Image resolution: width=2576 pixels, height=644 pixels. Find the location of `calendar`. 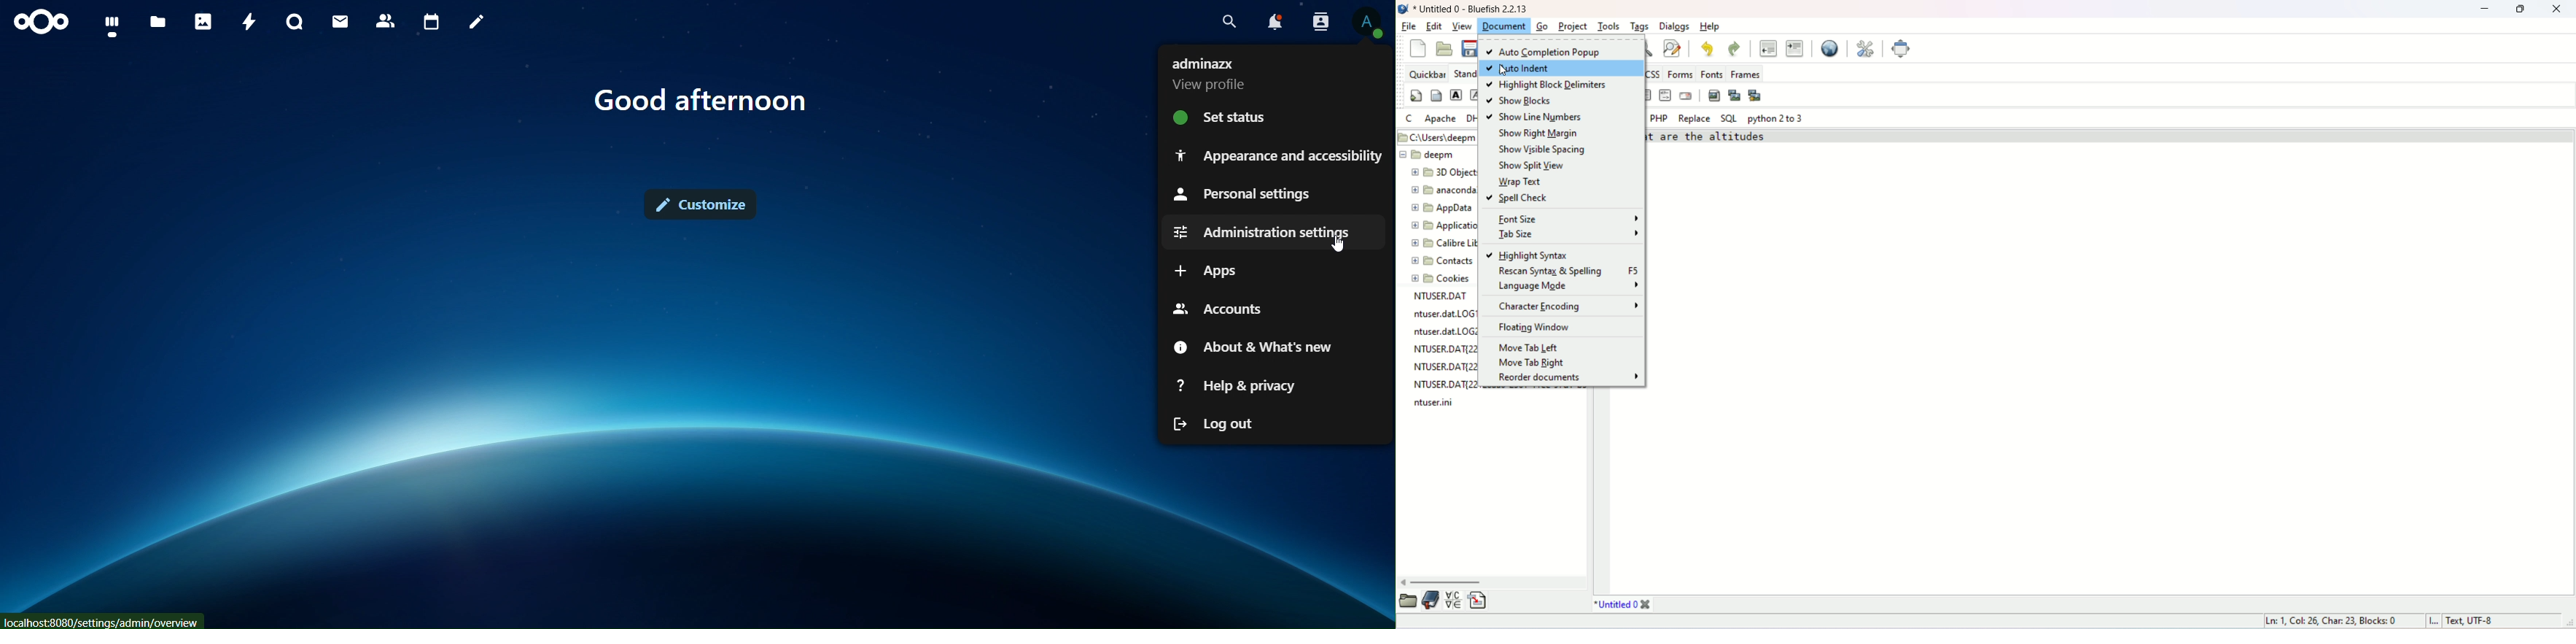

calendar is located at coordinates (431, 23).